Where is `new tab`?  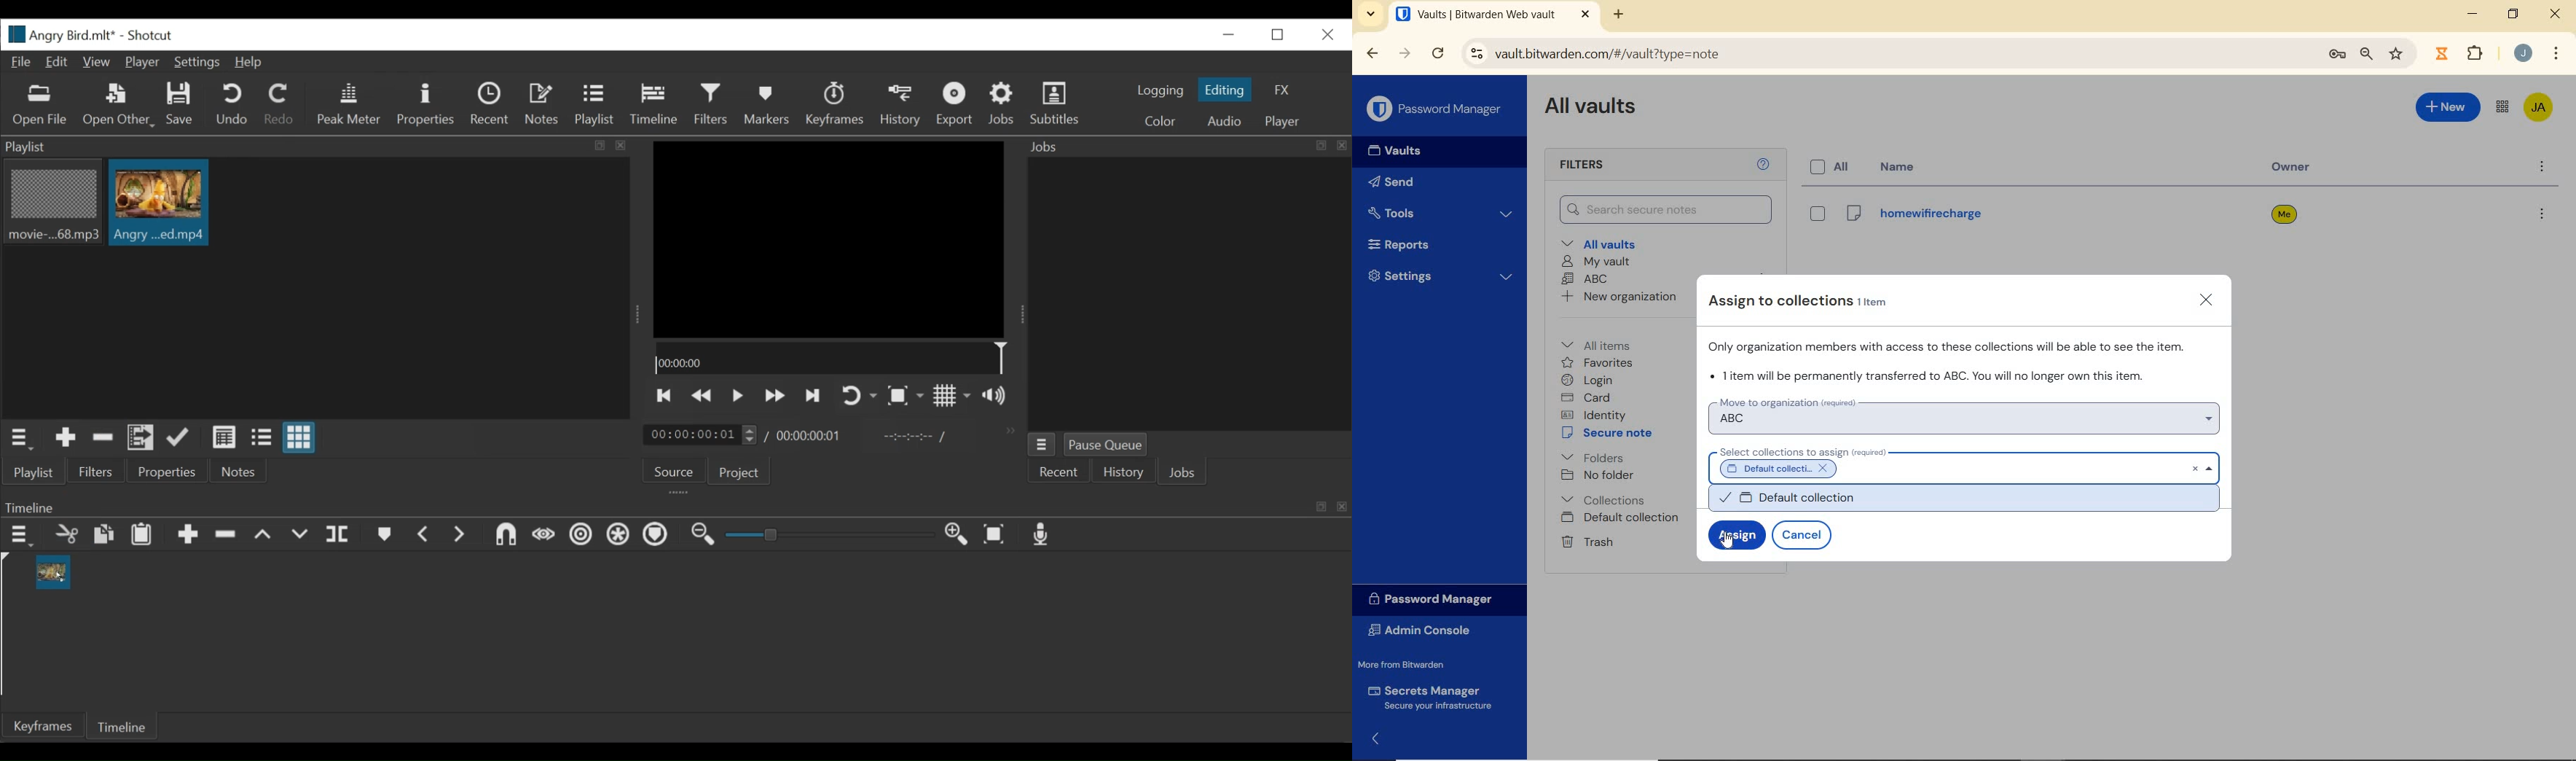 new tab is located at coordinates (1620, 16).